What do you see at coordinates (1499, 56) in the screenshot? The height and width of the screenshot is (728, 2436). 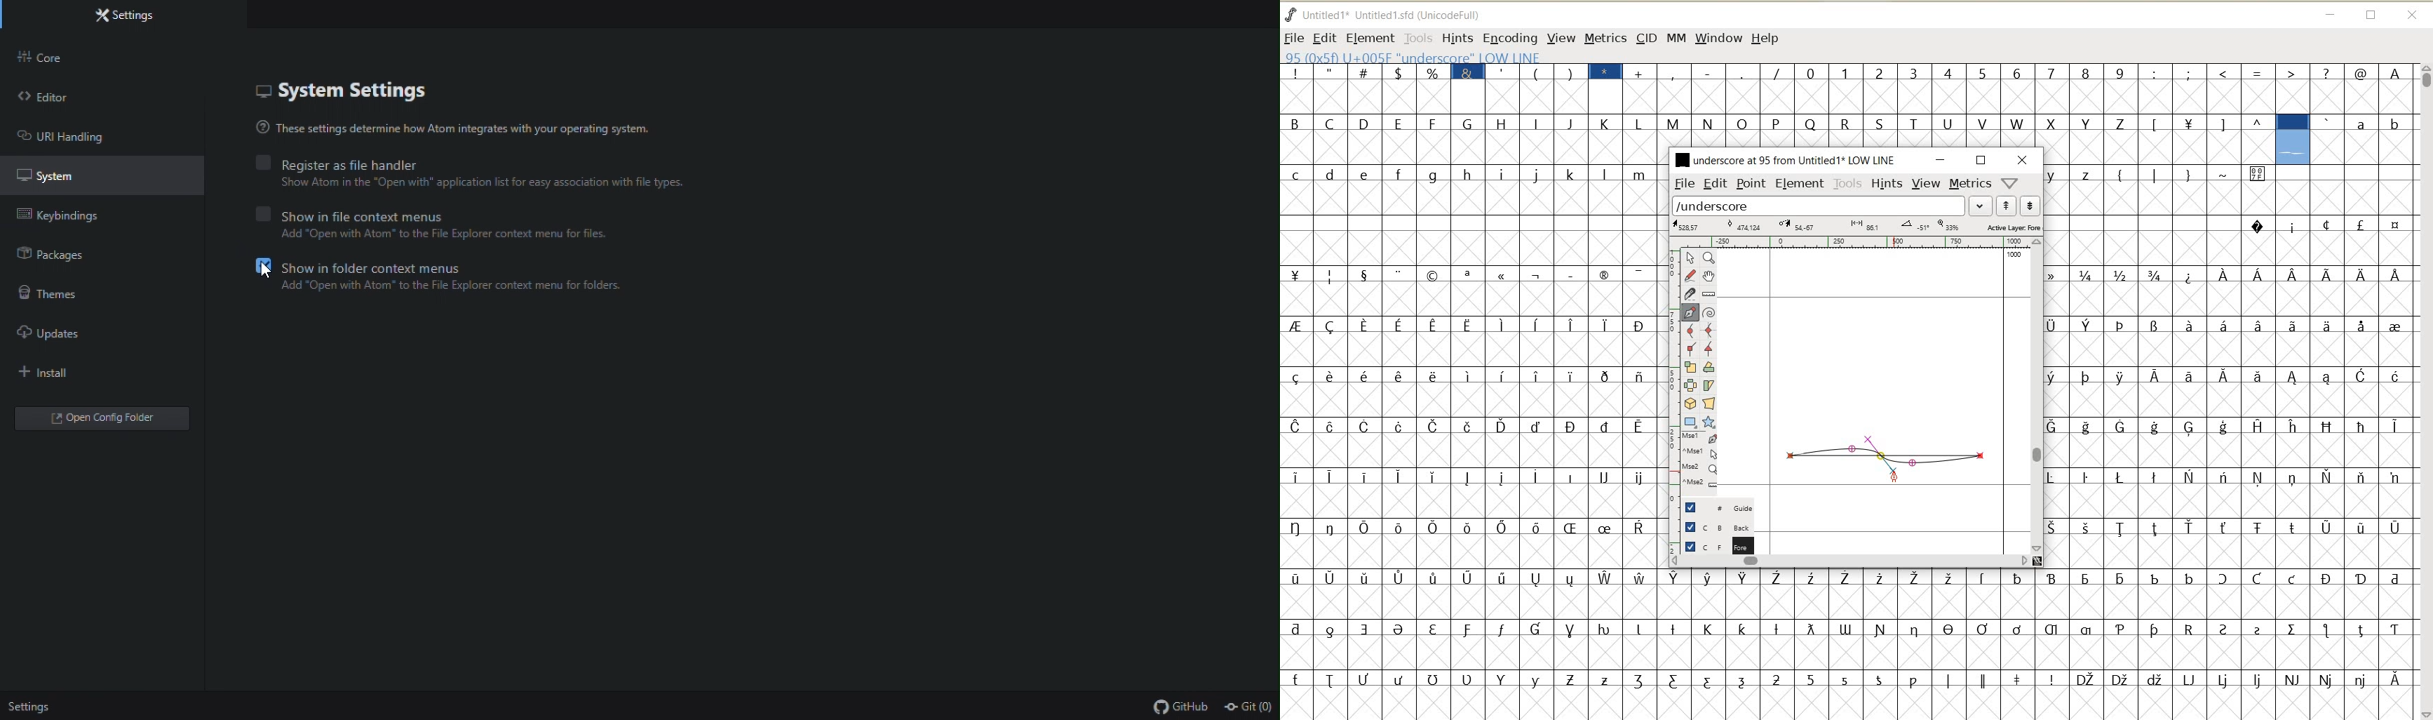 I see `GLYPHY INFO` at bounding box center [1499, 56].